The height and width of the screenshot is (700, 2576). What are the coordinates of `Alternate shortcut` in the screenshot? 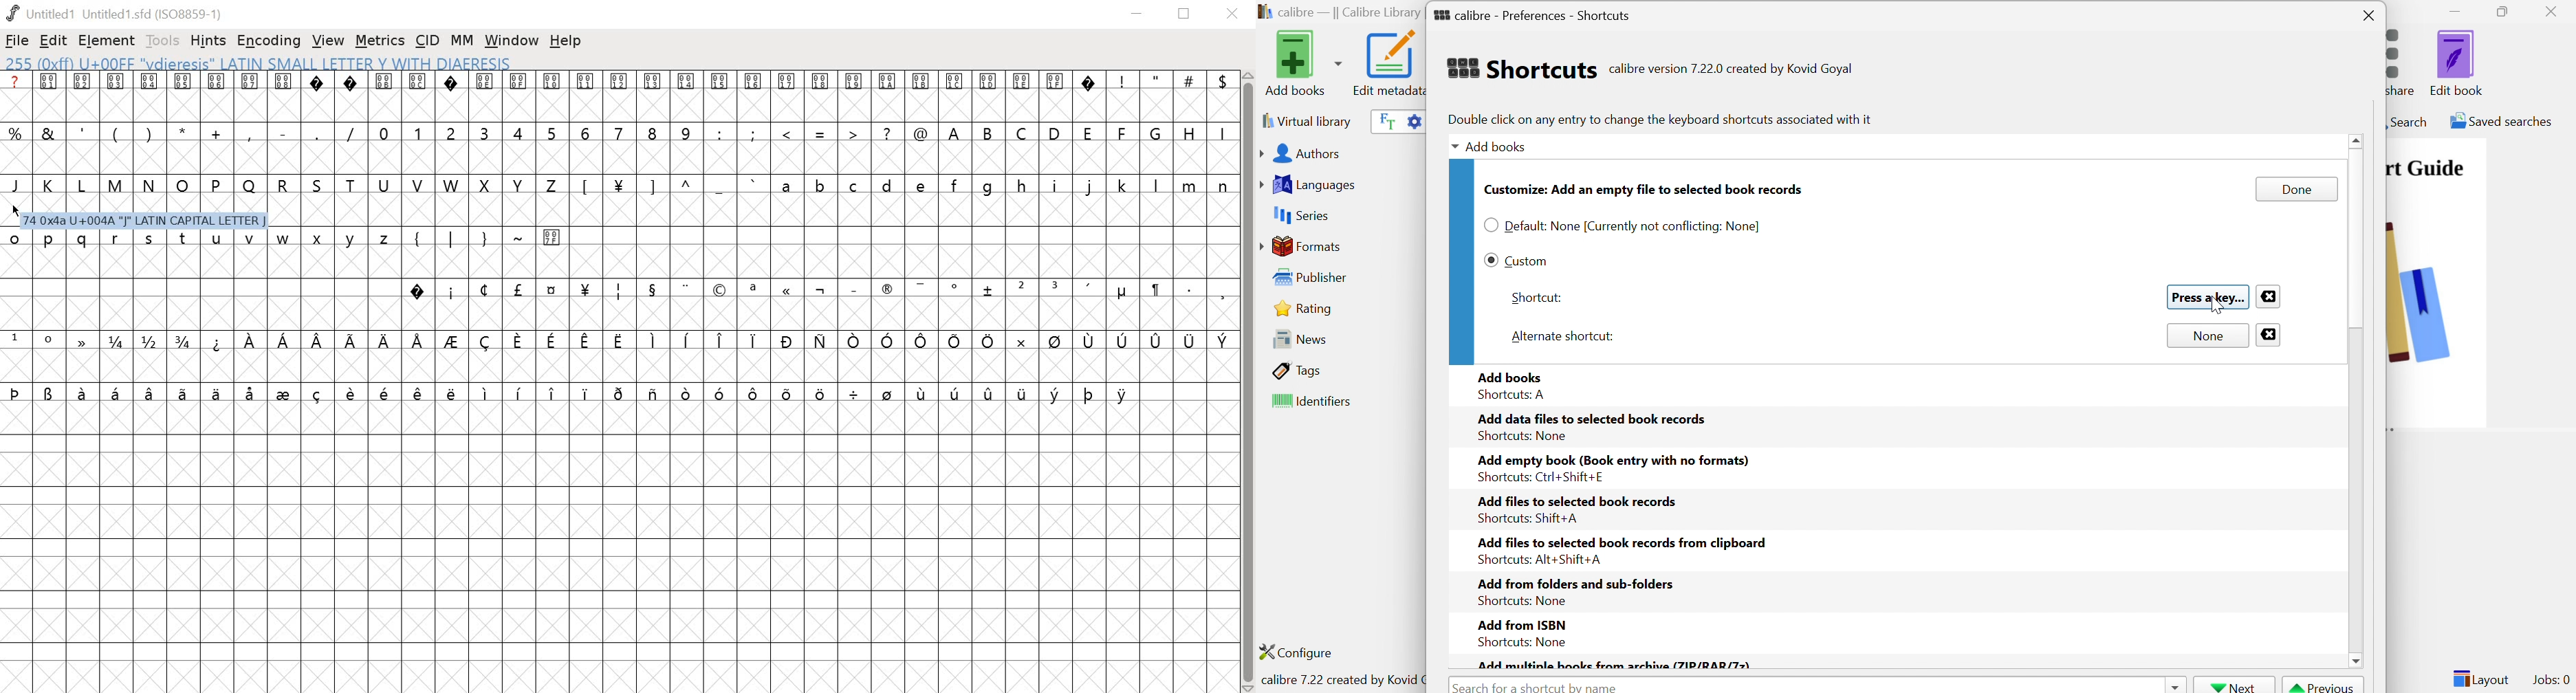 It's located at (1564, 335).